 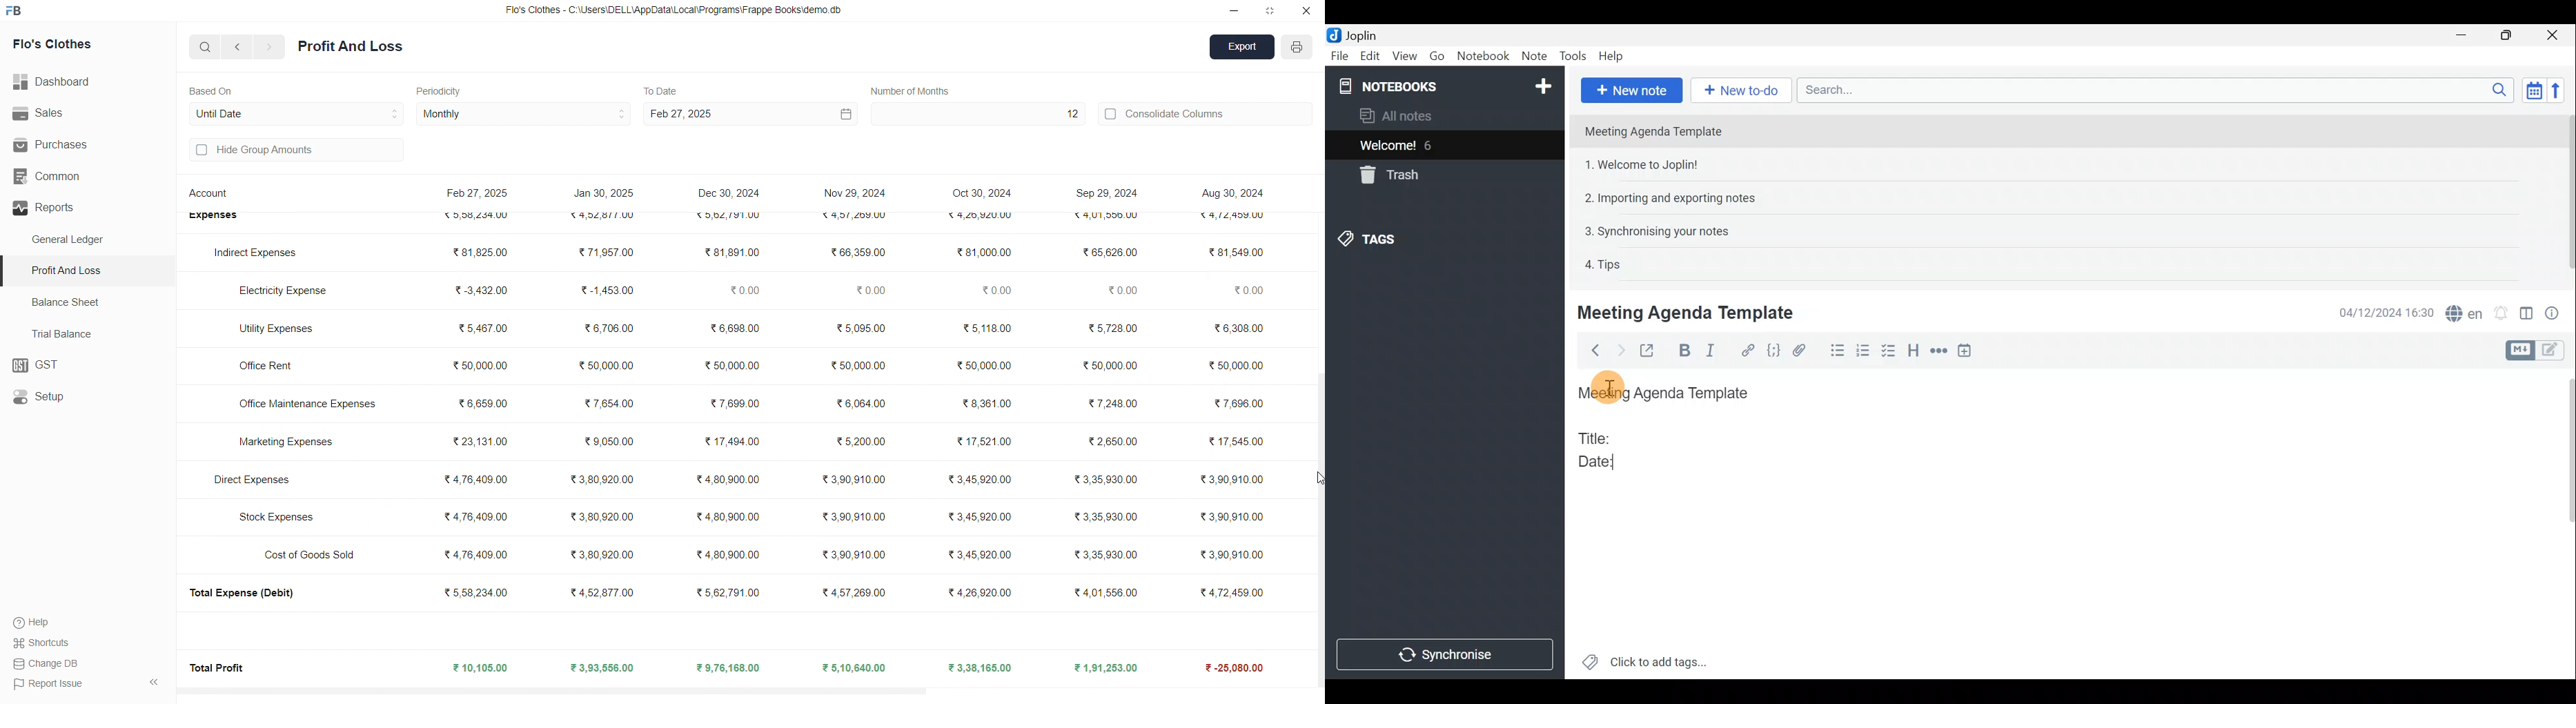 What do you see at coordinates (1229, 555) in the screenshot?
I see `₹3,90,910.00` at bounding box center [1229, 555].